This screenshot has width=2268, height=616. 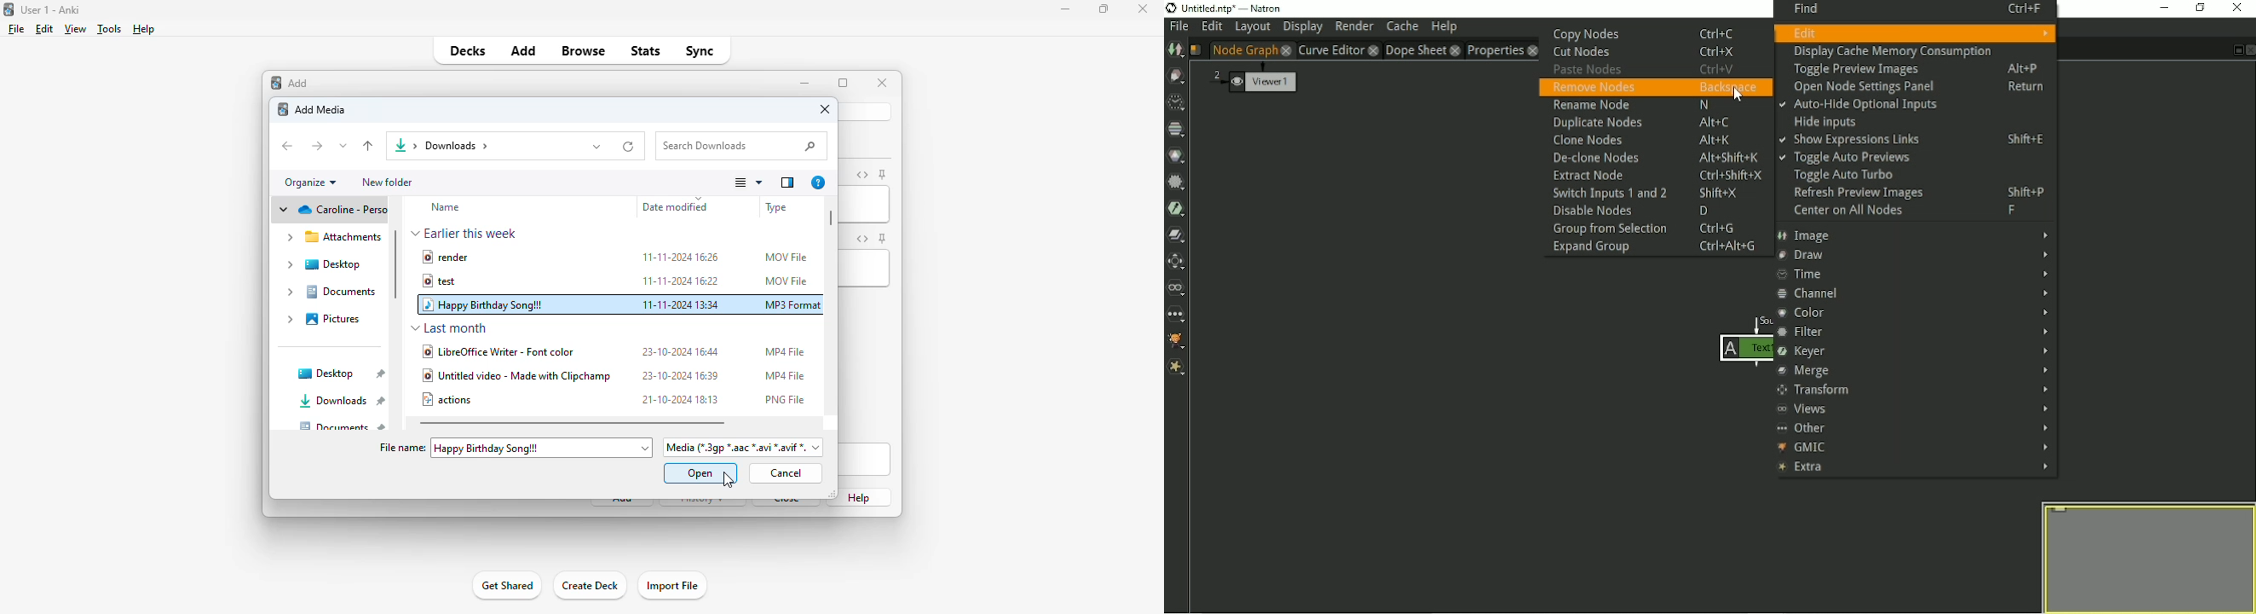 What do you see at coordinates (287, 146) in the screenshot?
I see `back` at bounding box center [287, 146].